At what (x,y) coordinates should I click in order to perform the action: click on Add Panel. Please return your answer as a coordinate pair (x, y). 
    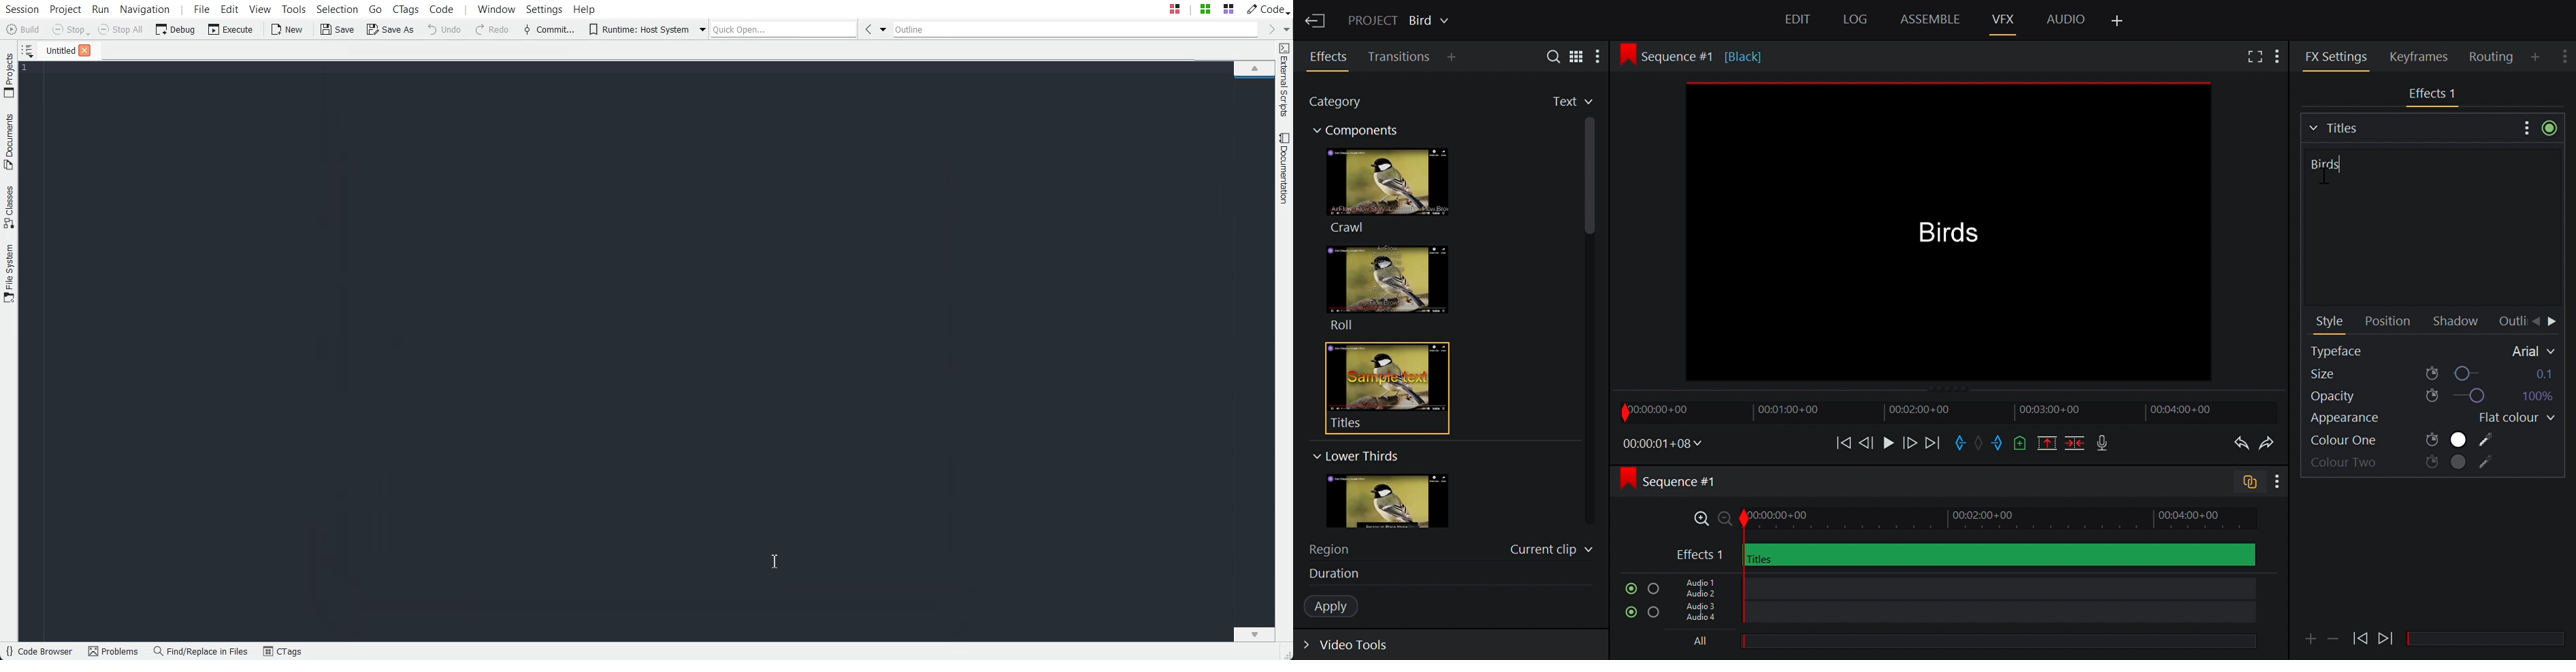
    Looking at the image, I should click on (1455, 58).